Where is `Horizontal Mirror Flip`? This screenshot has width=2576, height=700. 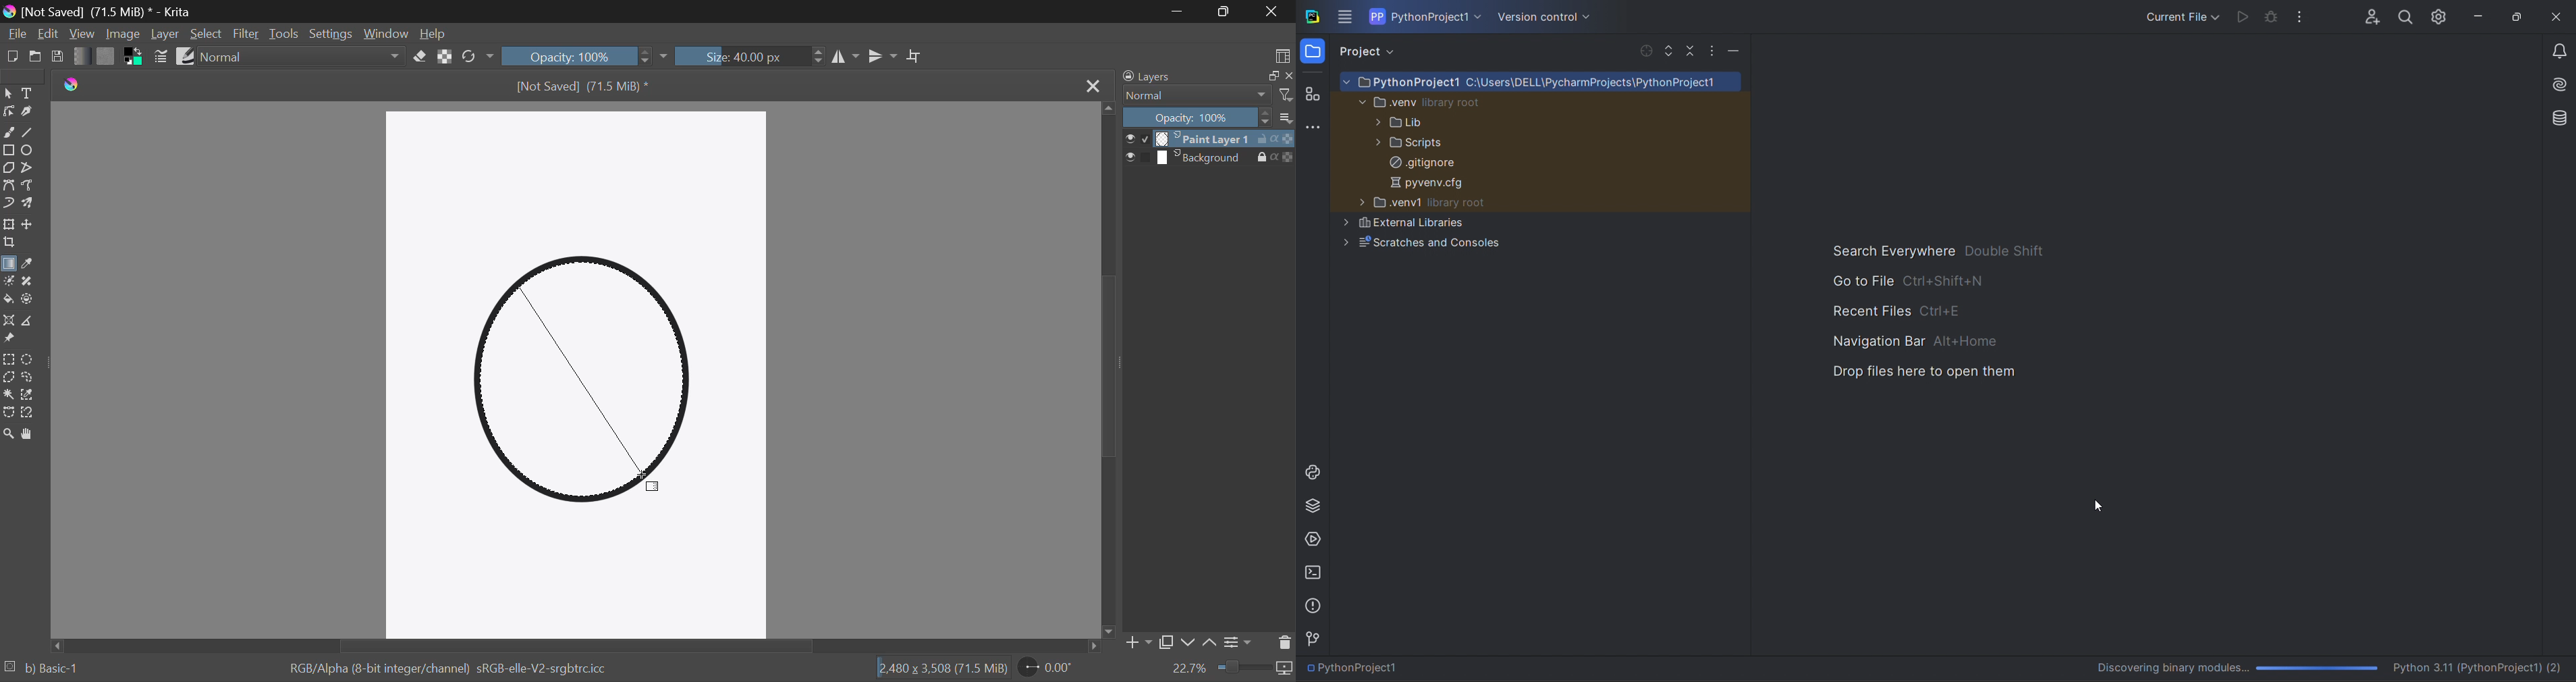
Horizontal Mirror Flip is located at coordinates (884, 58).